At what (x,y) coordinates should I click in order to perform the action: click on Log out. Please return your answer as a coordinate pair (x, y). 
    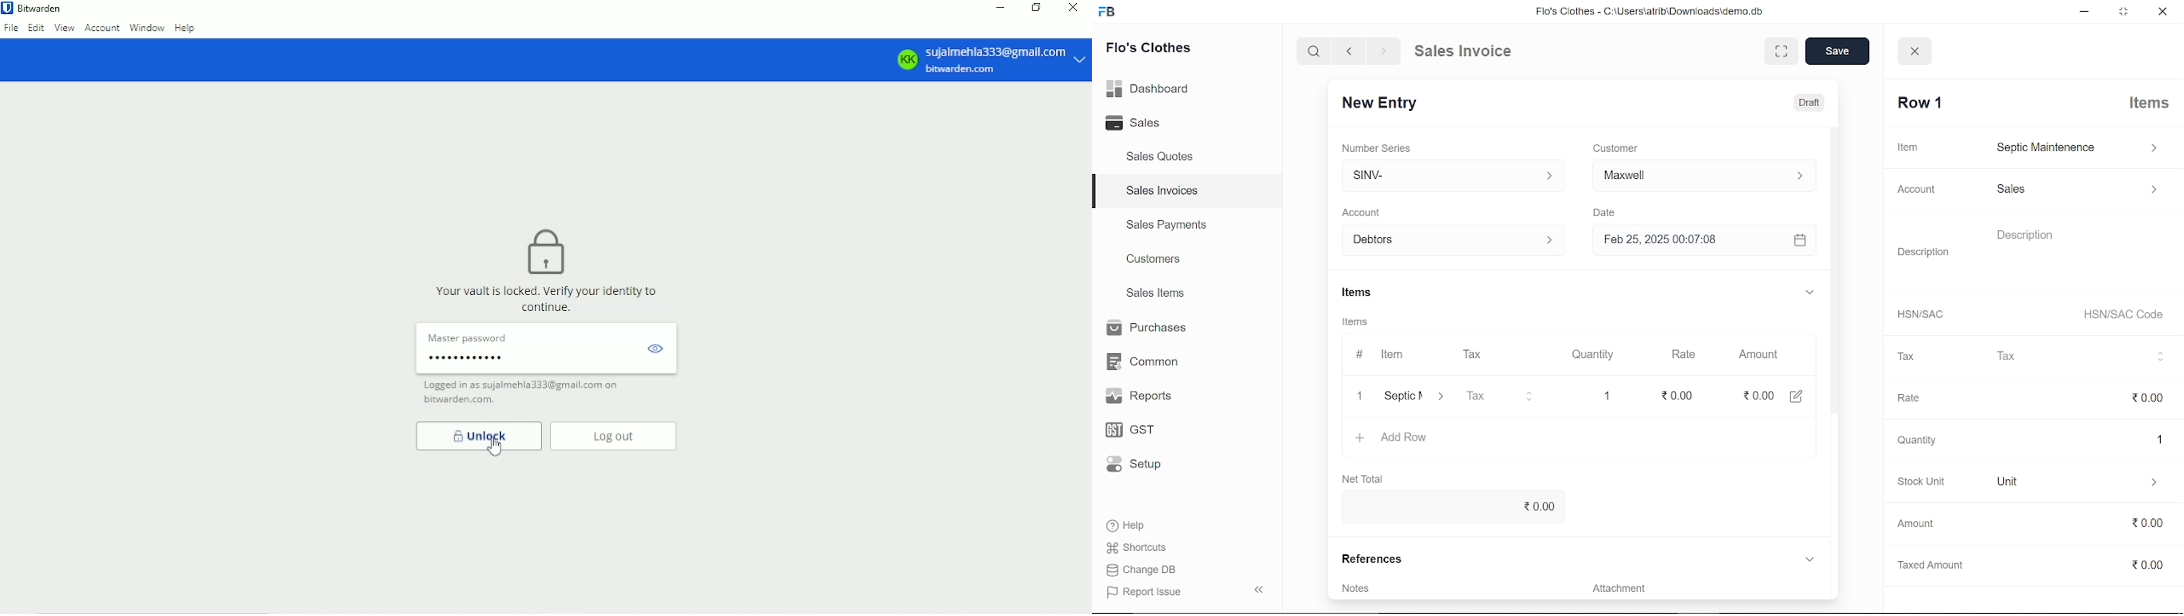
    Looking at the image, I should click on (613, 436).